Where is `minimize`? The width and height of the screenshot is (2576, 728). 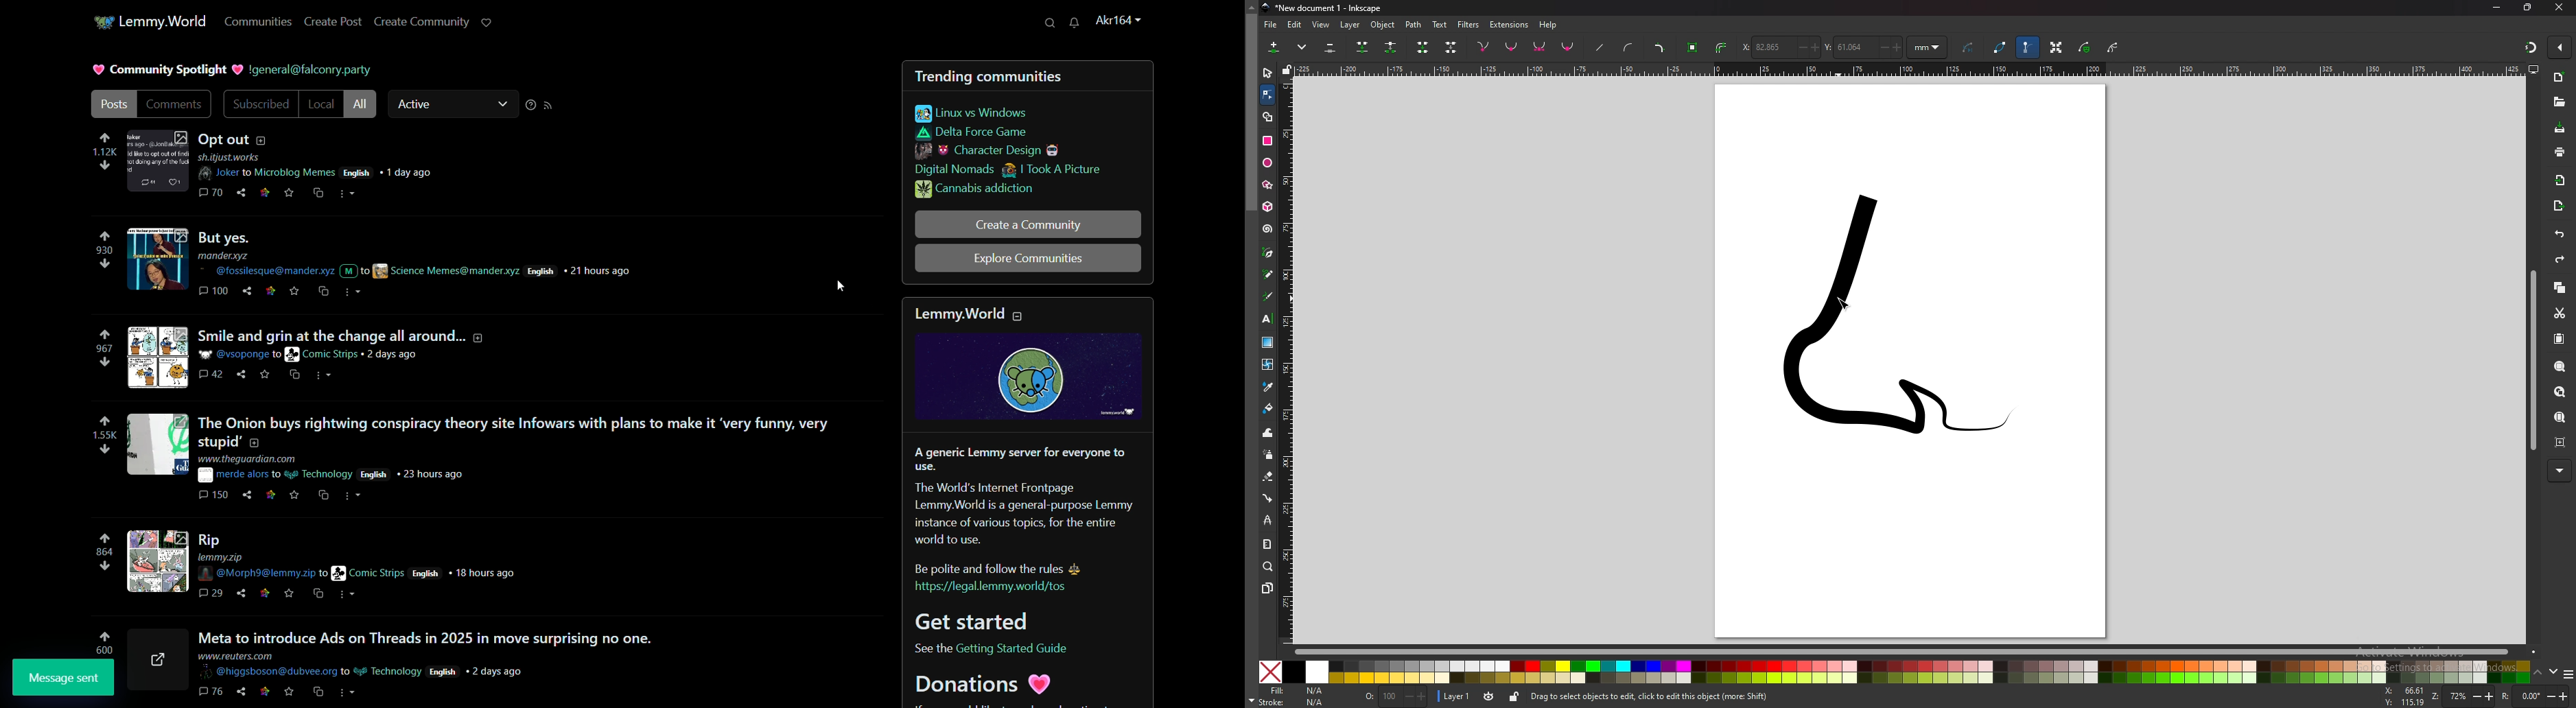 minimize is located at coordinates (2496, 6).